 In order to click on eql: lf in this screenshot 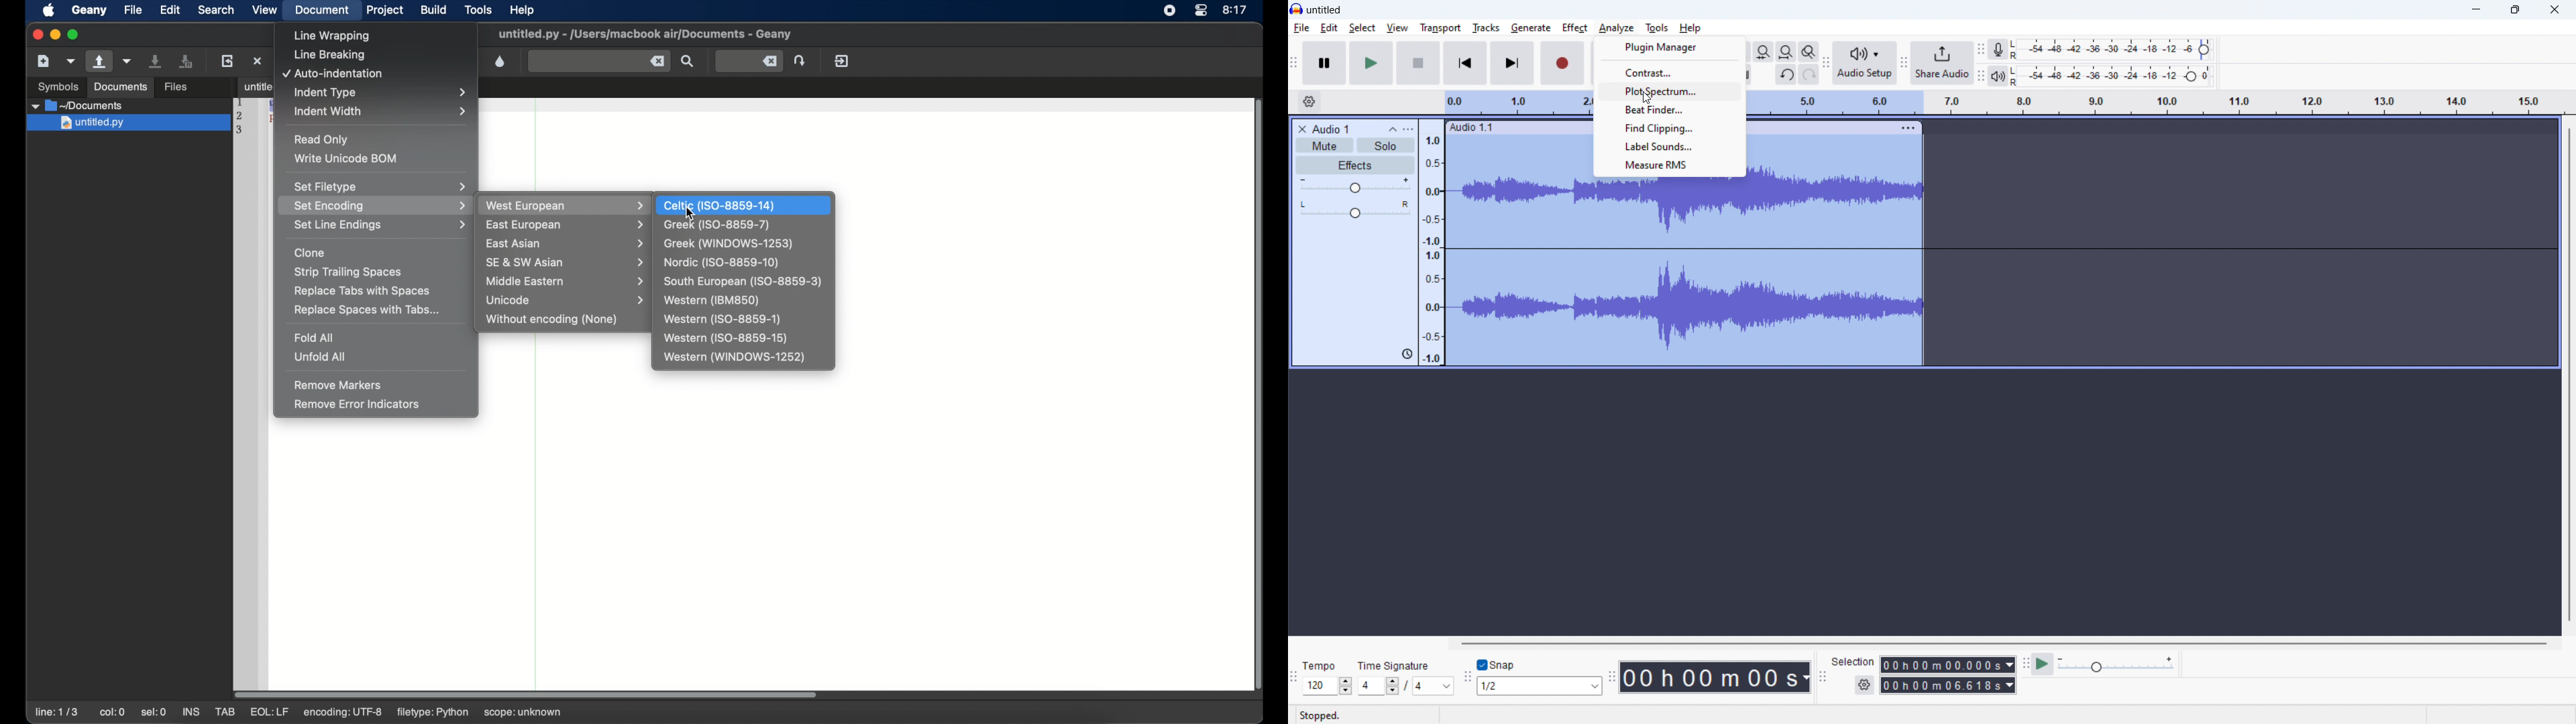, I will do `click(343, 712)`.